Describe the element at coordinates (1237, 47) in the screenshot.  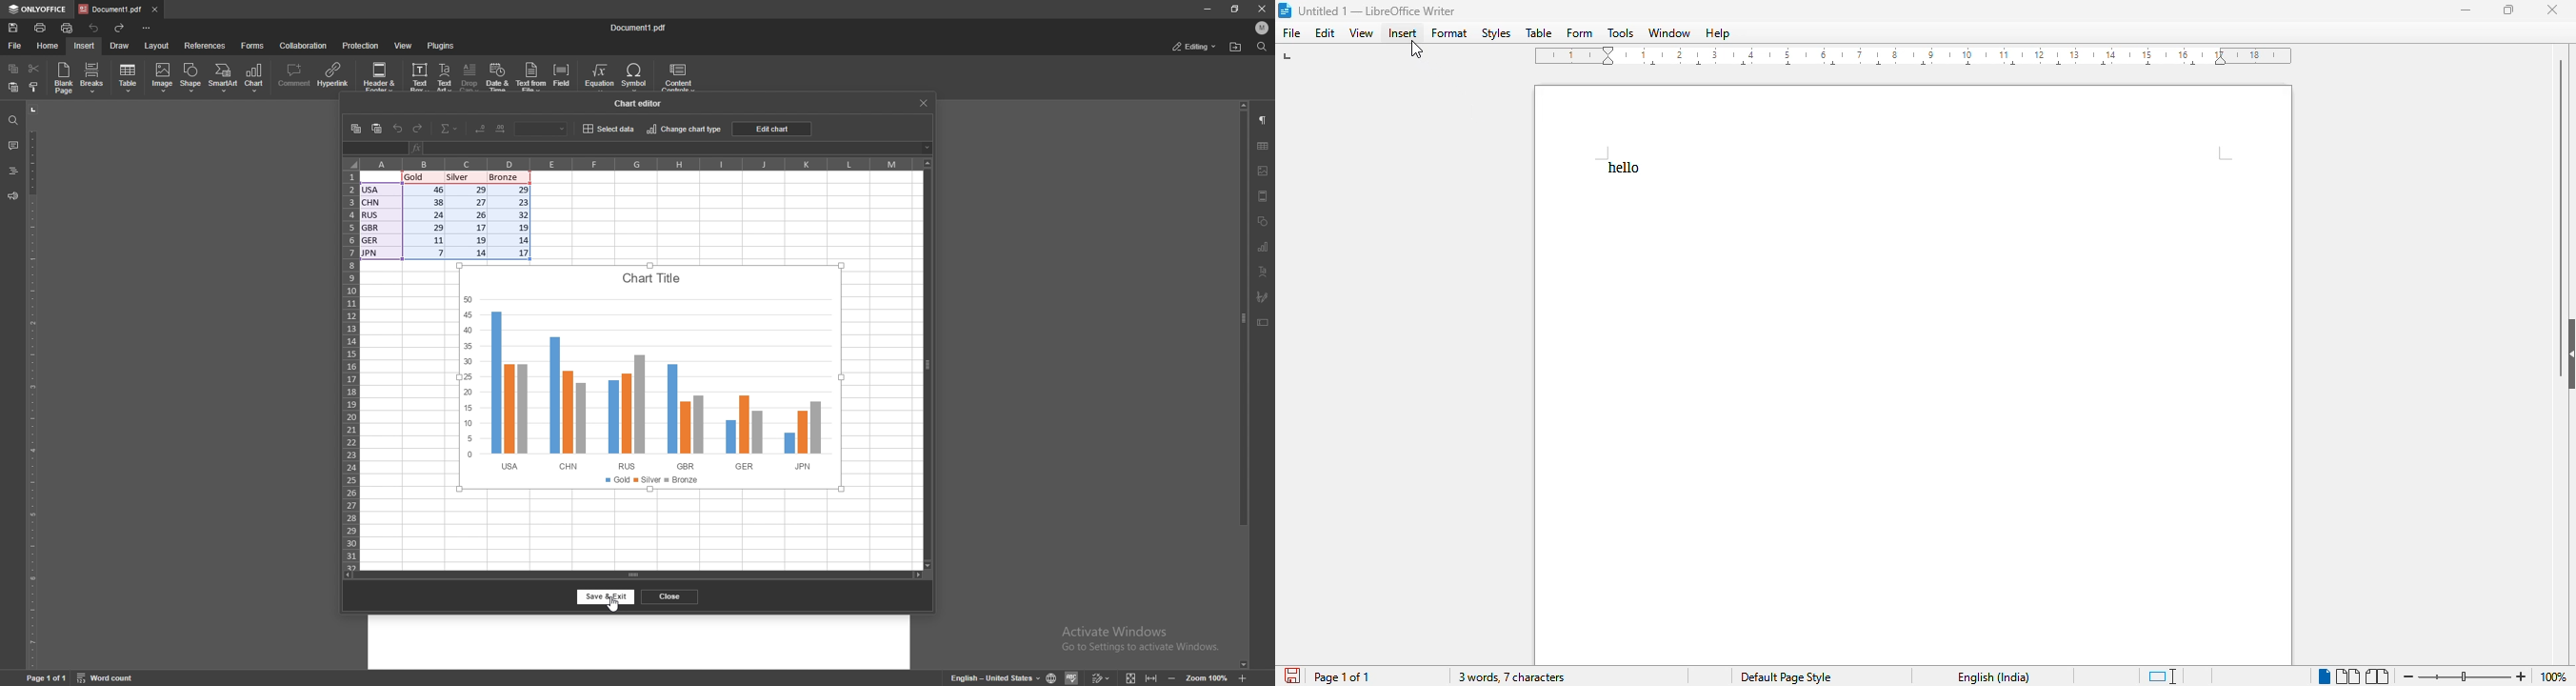
I see `find location` at that location.